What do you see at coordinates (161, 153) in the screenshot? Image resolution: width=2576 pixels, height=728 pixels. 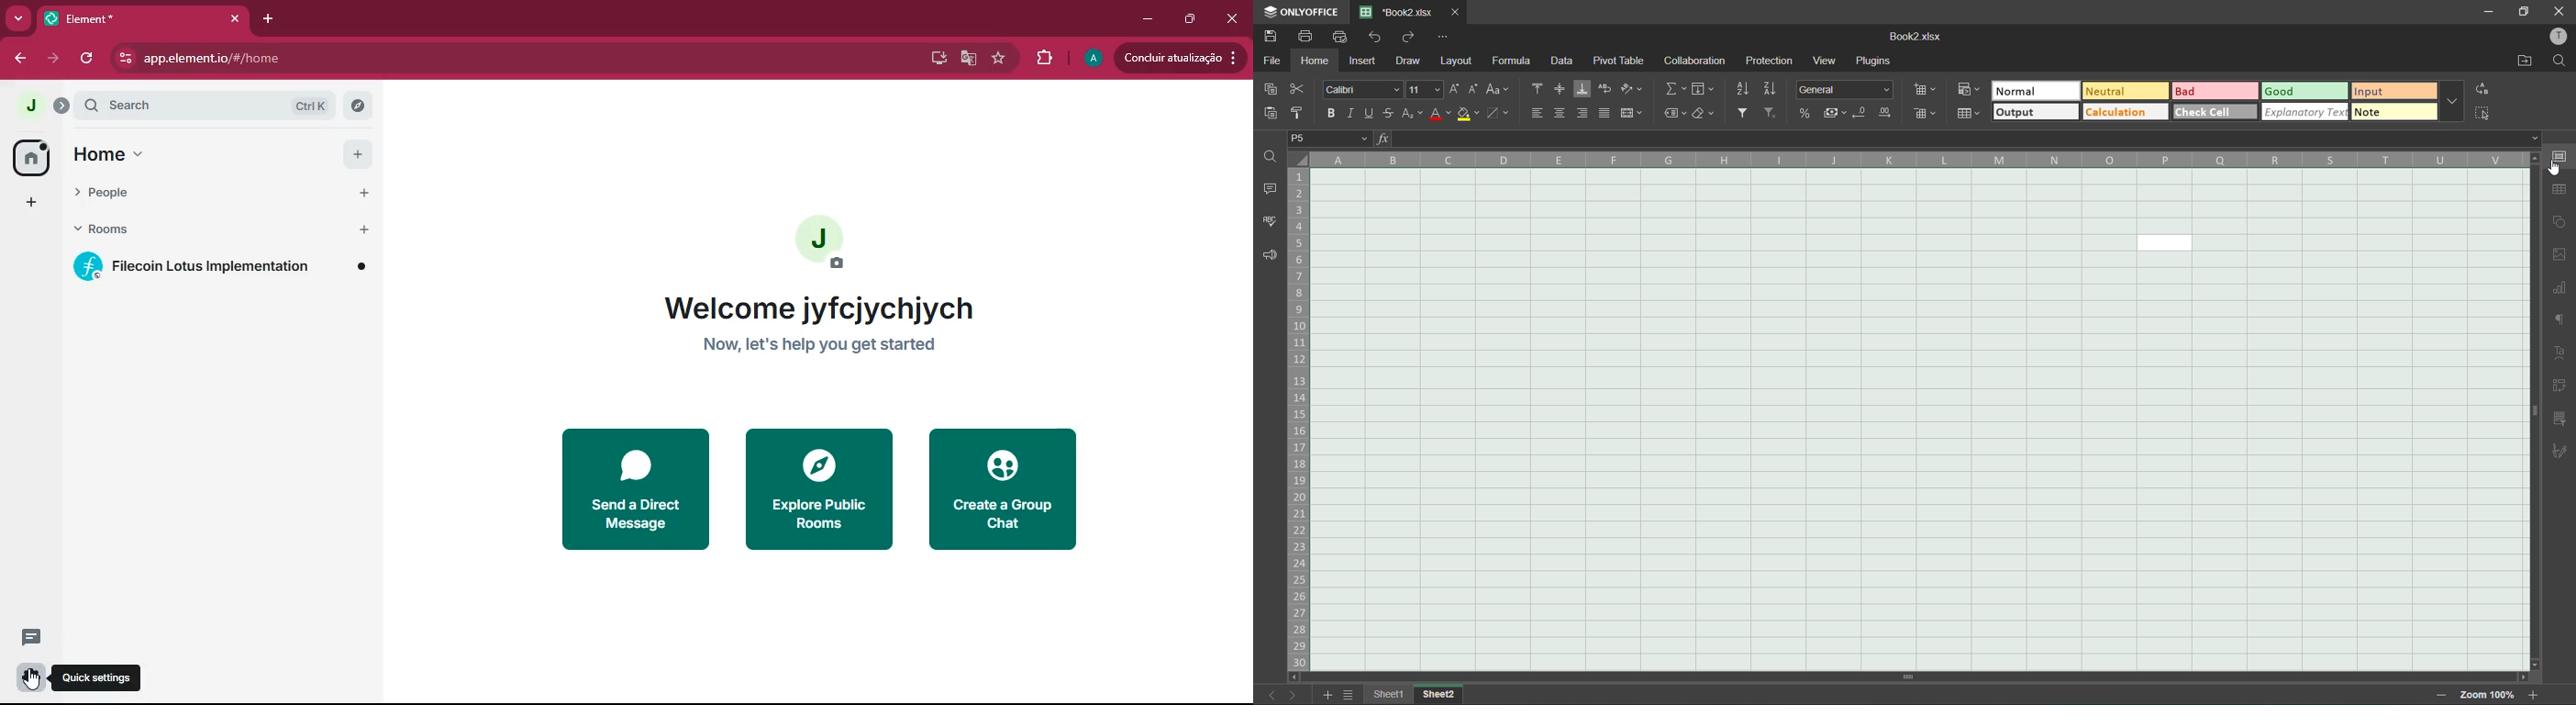 I see `home` at bounding box center [161, 153].